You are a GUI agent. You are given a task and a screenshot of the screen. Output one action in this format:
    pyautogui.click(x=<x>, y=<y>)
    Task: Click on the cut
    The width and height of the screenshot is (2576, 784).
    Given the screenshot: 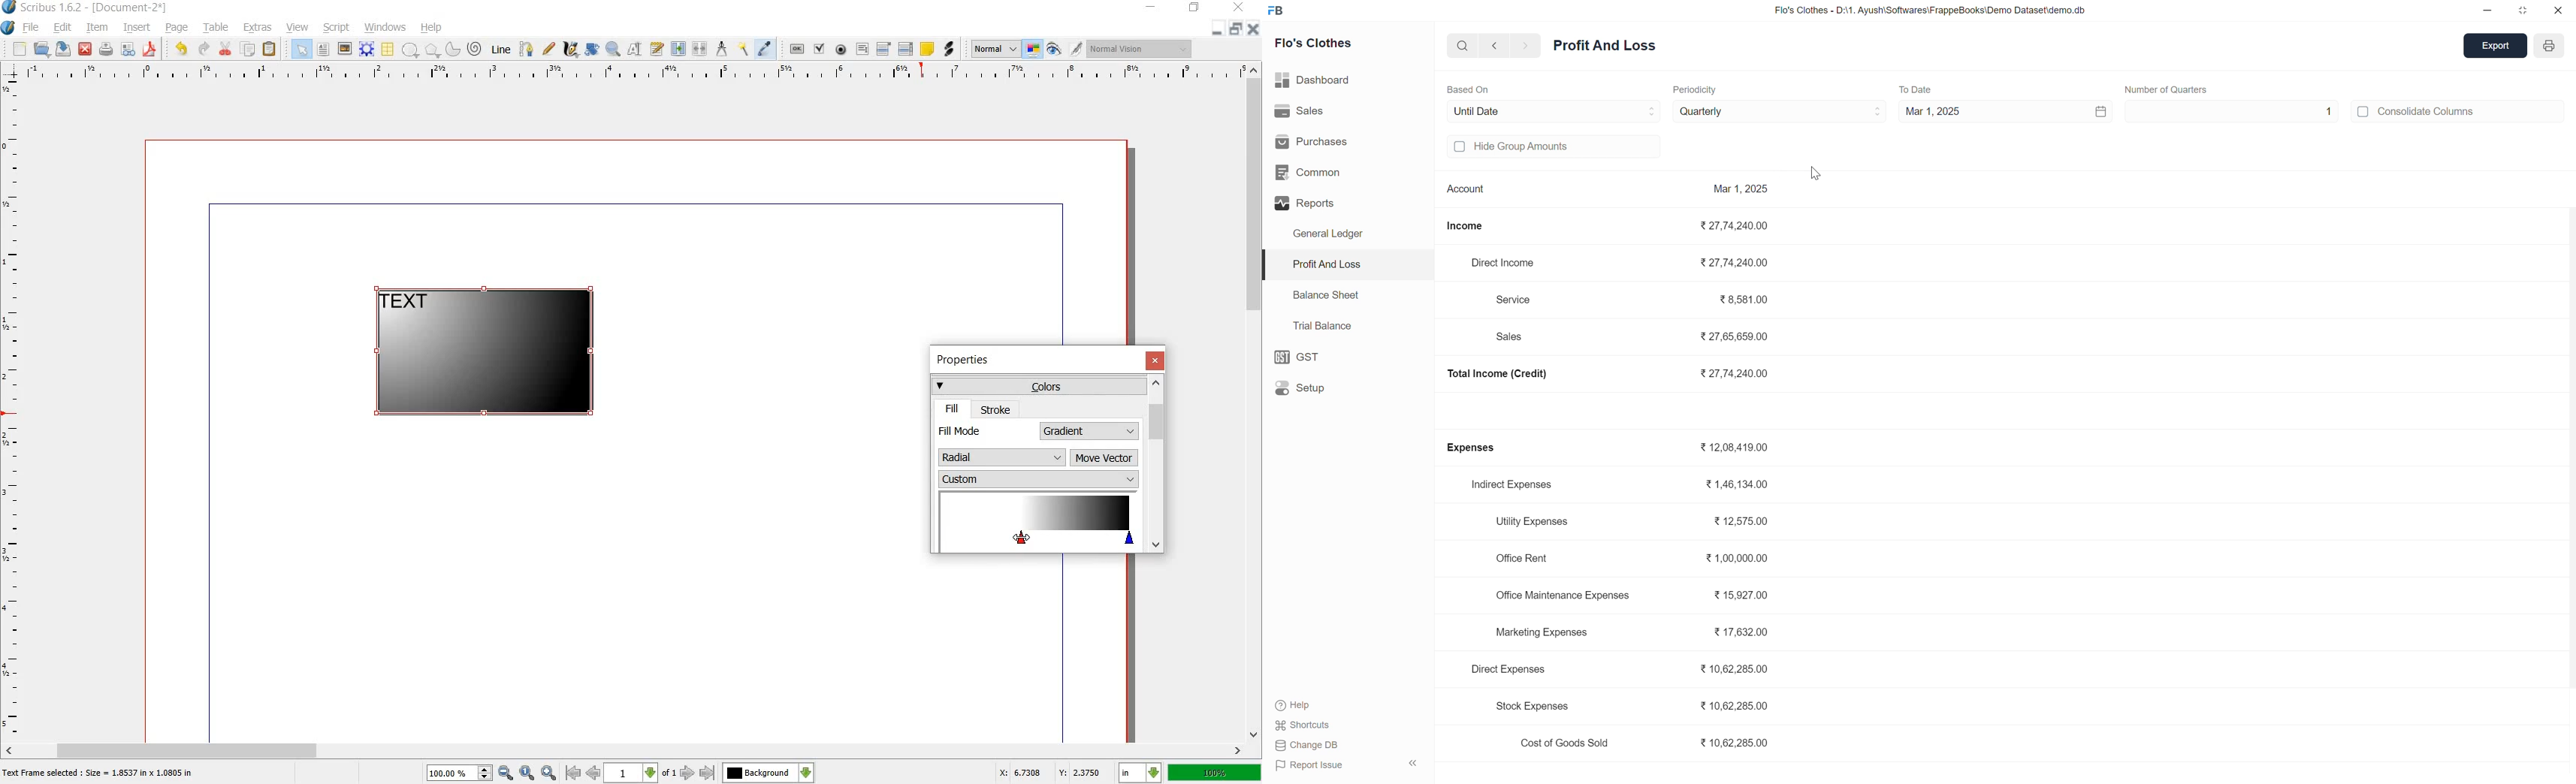 What is the action you would take?
    pyautogui.click(x=226, y=50)
    